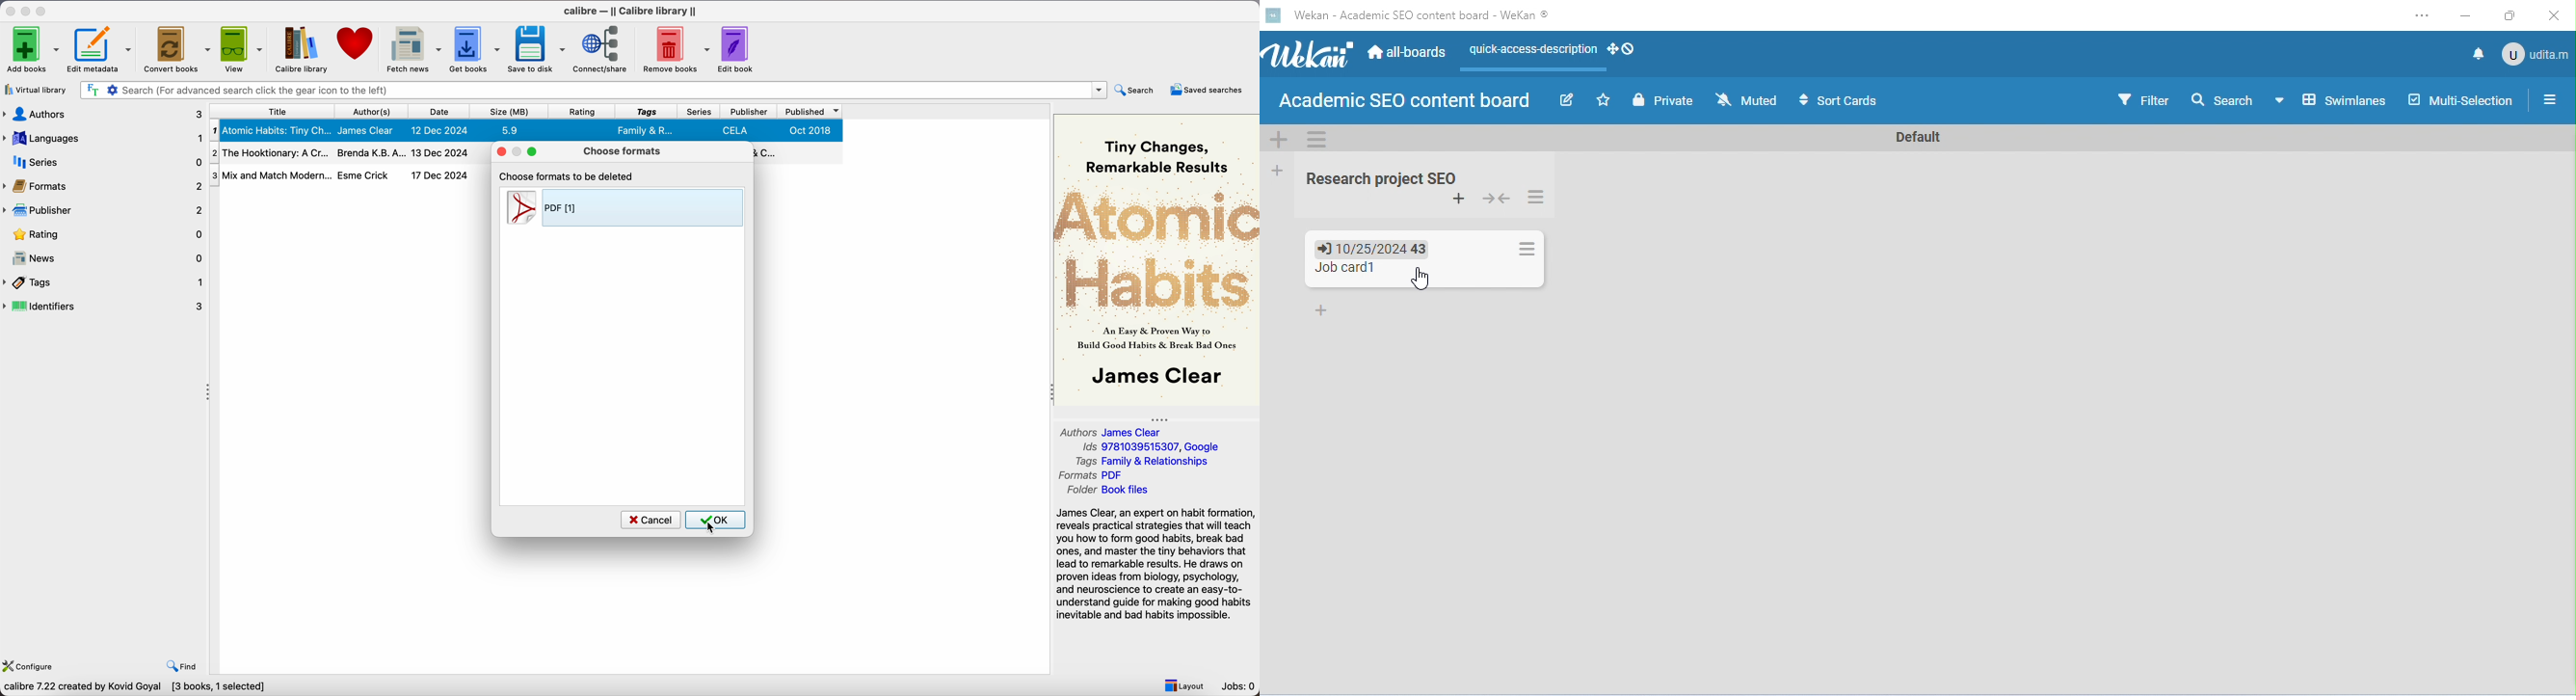  What do you see at coordinates (1407, 50) in the screenshot?
I see `all-boards` at bounding box center [1407, 50].